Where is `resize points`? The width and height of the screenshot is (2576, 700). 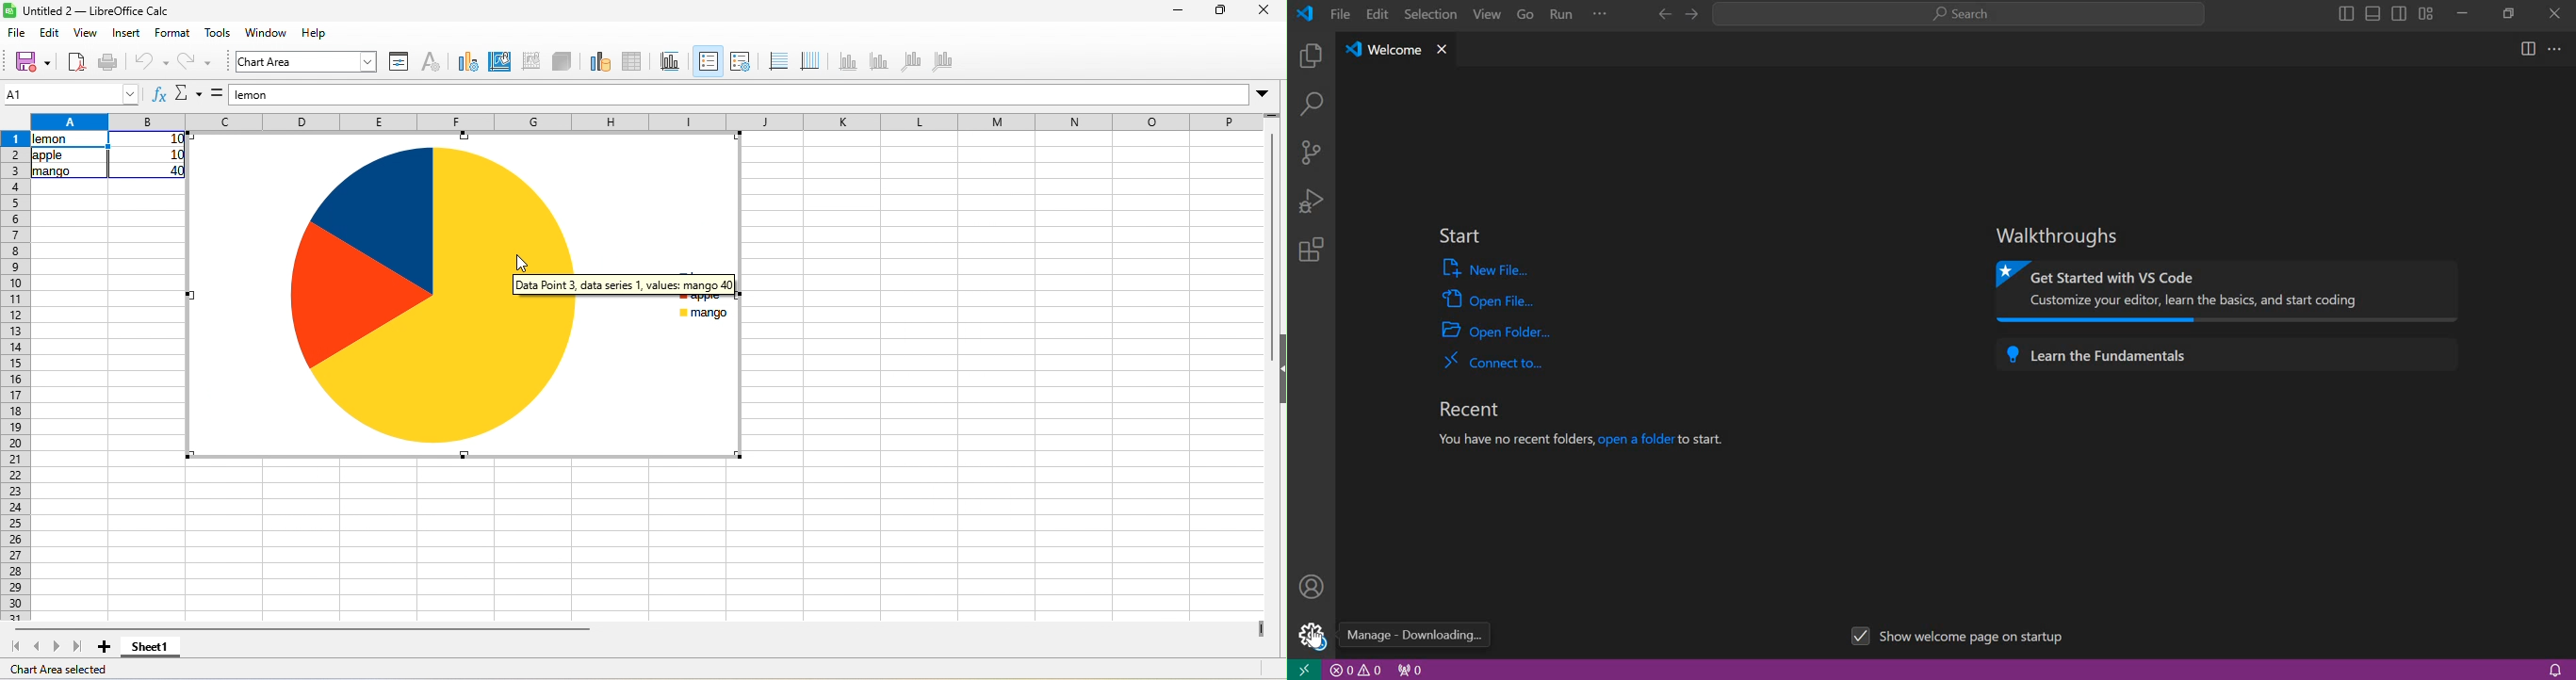 resize points is located at coordinates (462, 136).